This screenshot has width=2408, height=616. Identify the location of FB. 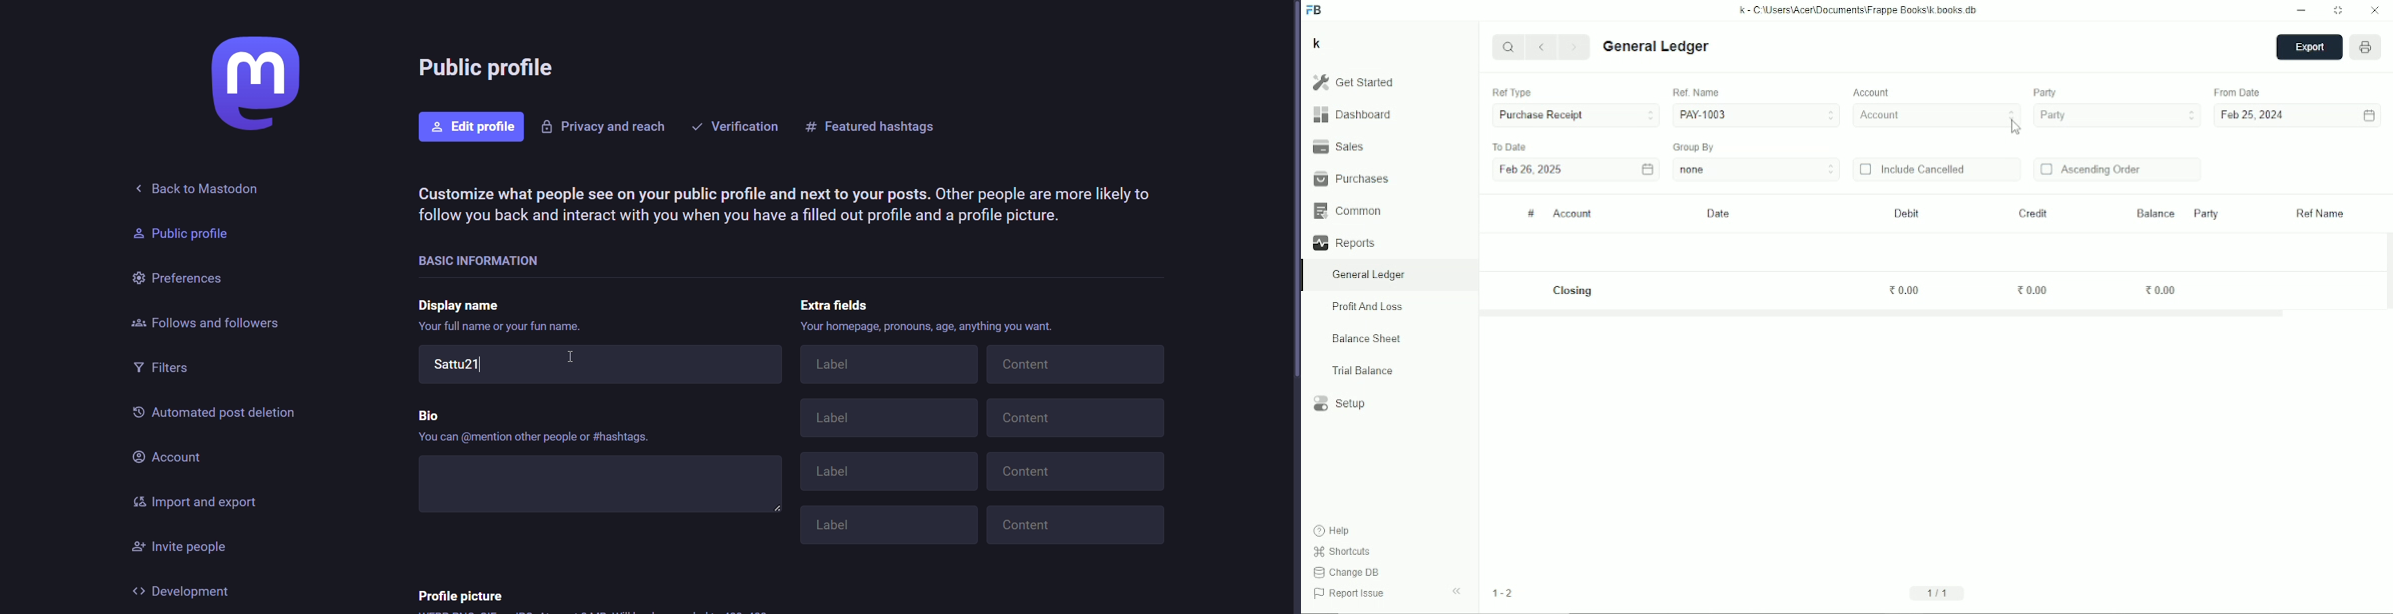
(1314, 10).